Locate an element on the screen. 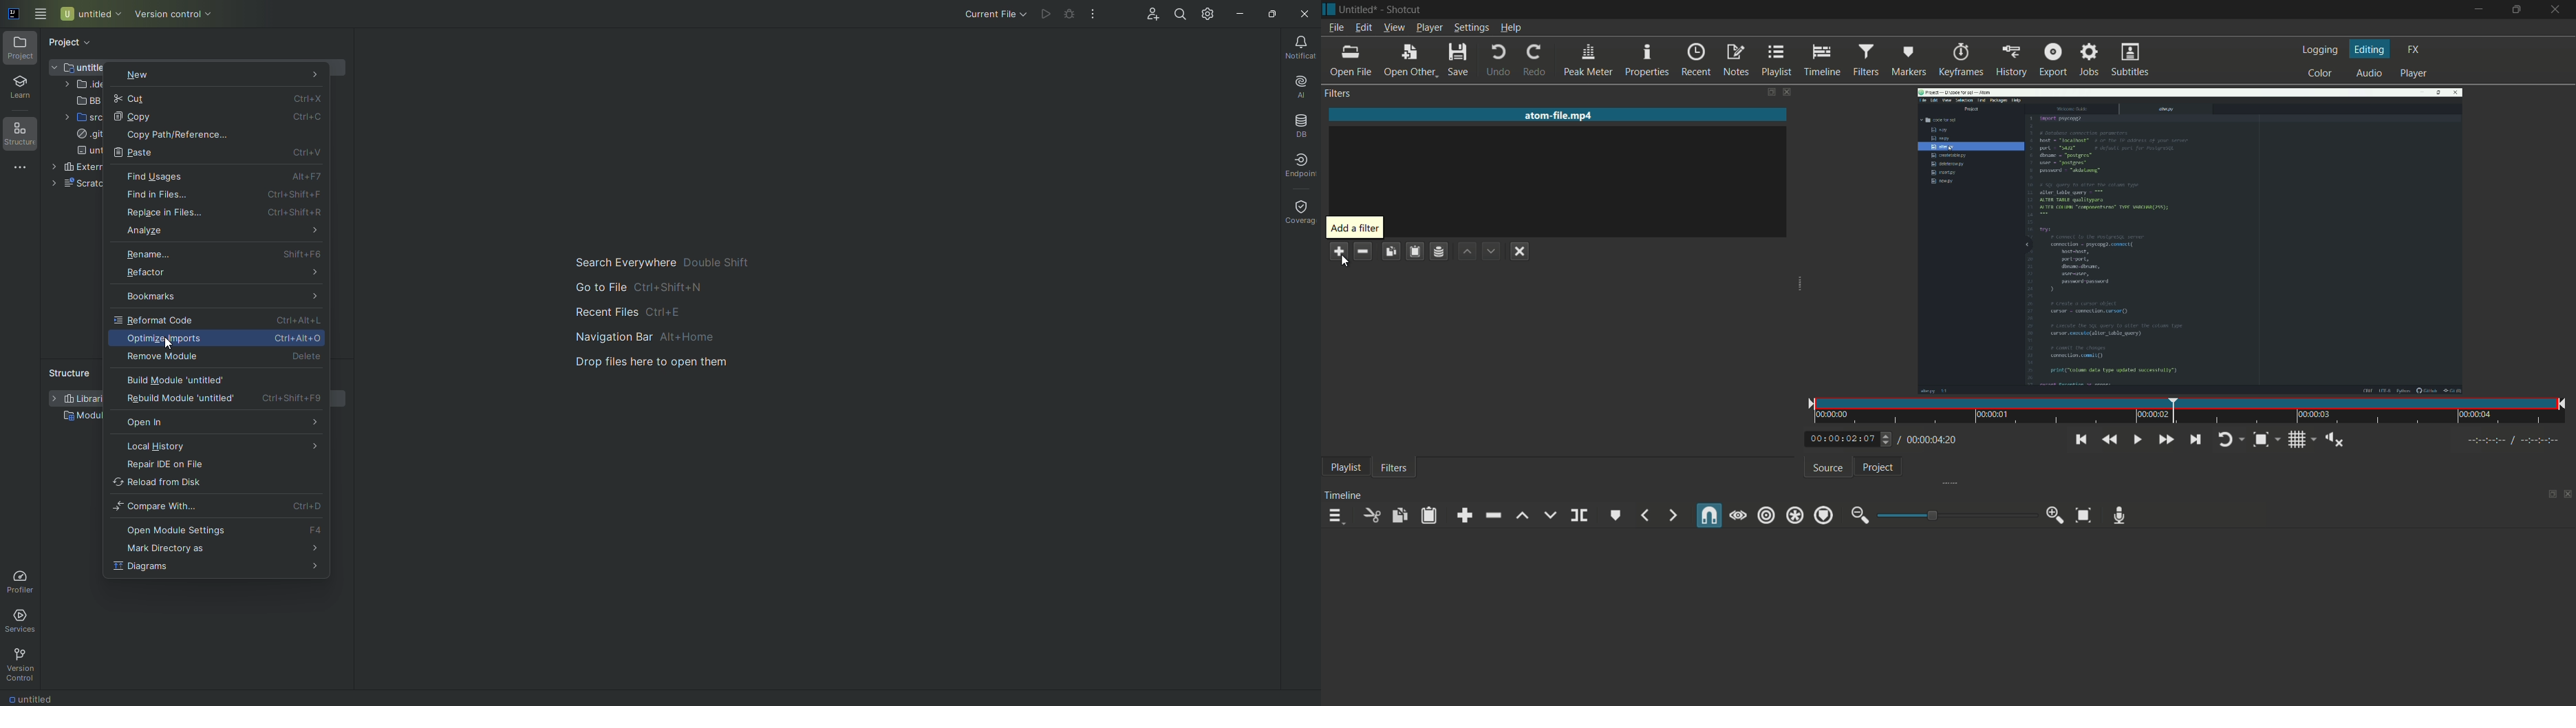 The width and height of the screenshot is (2576, 728). filters is located at coordinates (1866, 61).